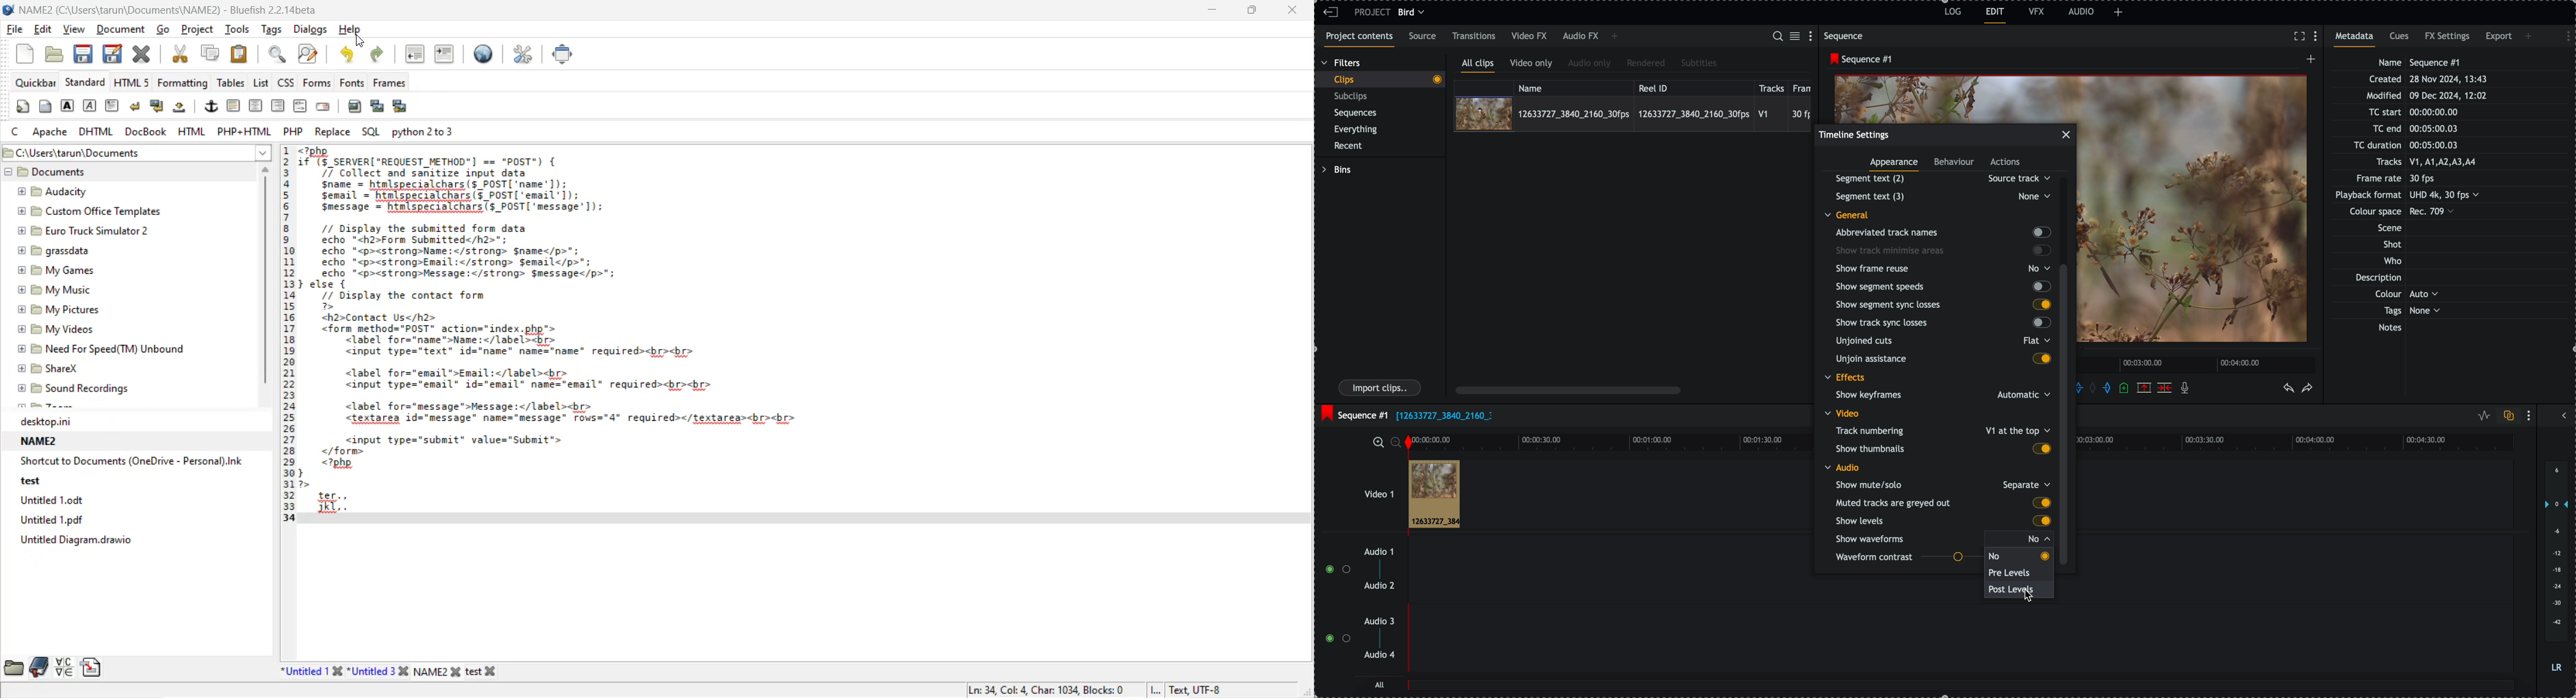  I want to click on remove the marked section, so click(2144, 387).